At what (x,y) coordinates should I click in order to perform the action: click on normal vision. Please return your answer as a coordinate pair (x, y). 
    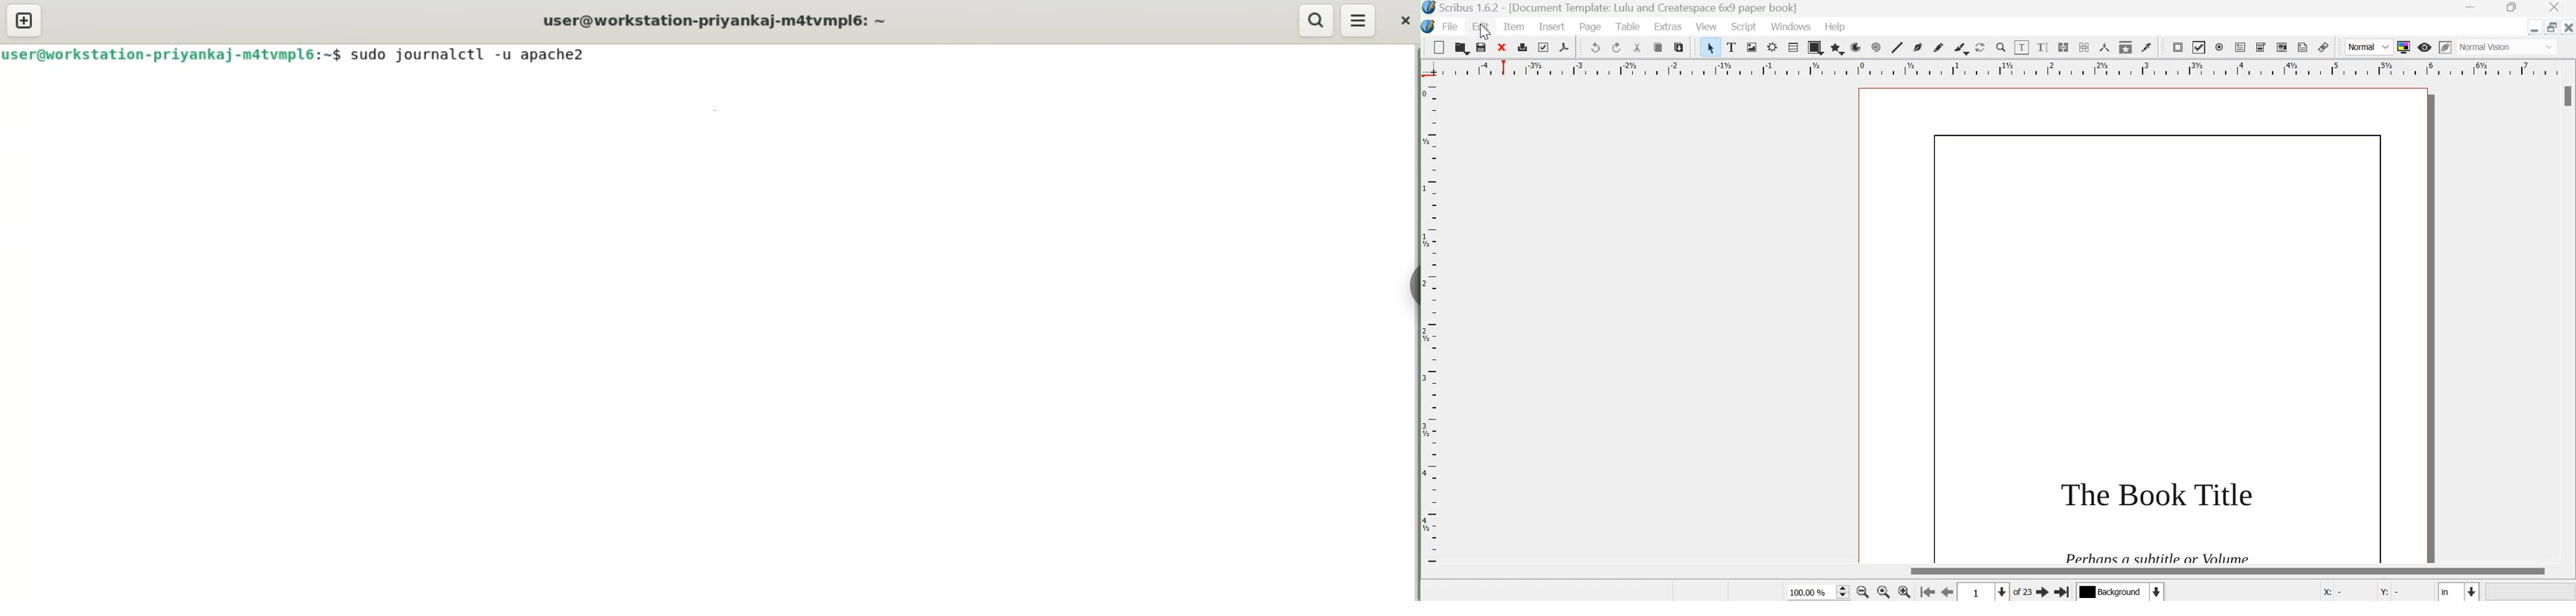
    Looking at the image, I should click on (2508, 47).